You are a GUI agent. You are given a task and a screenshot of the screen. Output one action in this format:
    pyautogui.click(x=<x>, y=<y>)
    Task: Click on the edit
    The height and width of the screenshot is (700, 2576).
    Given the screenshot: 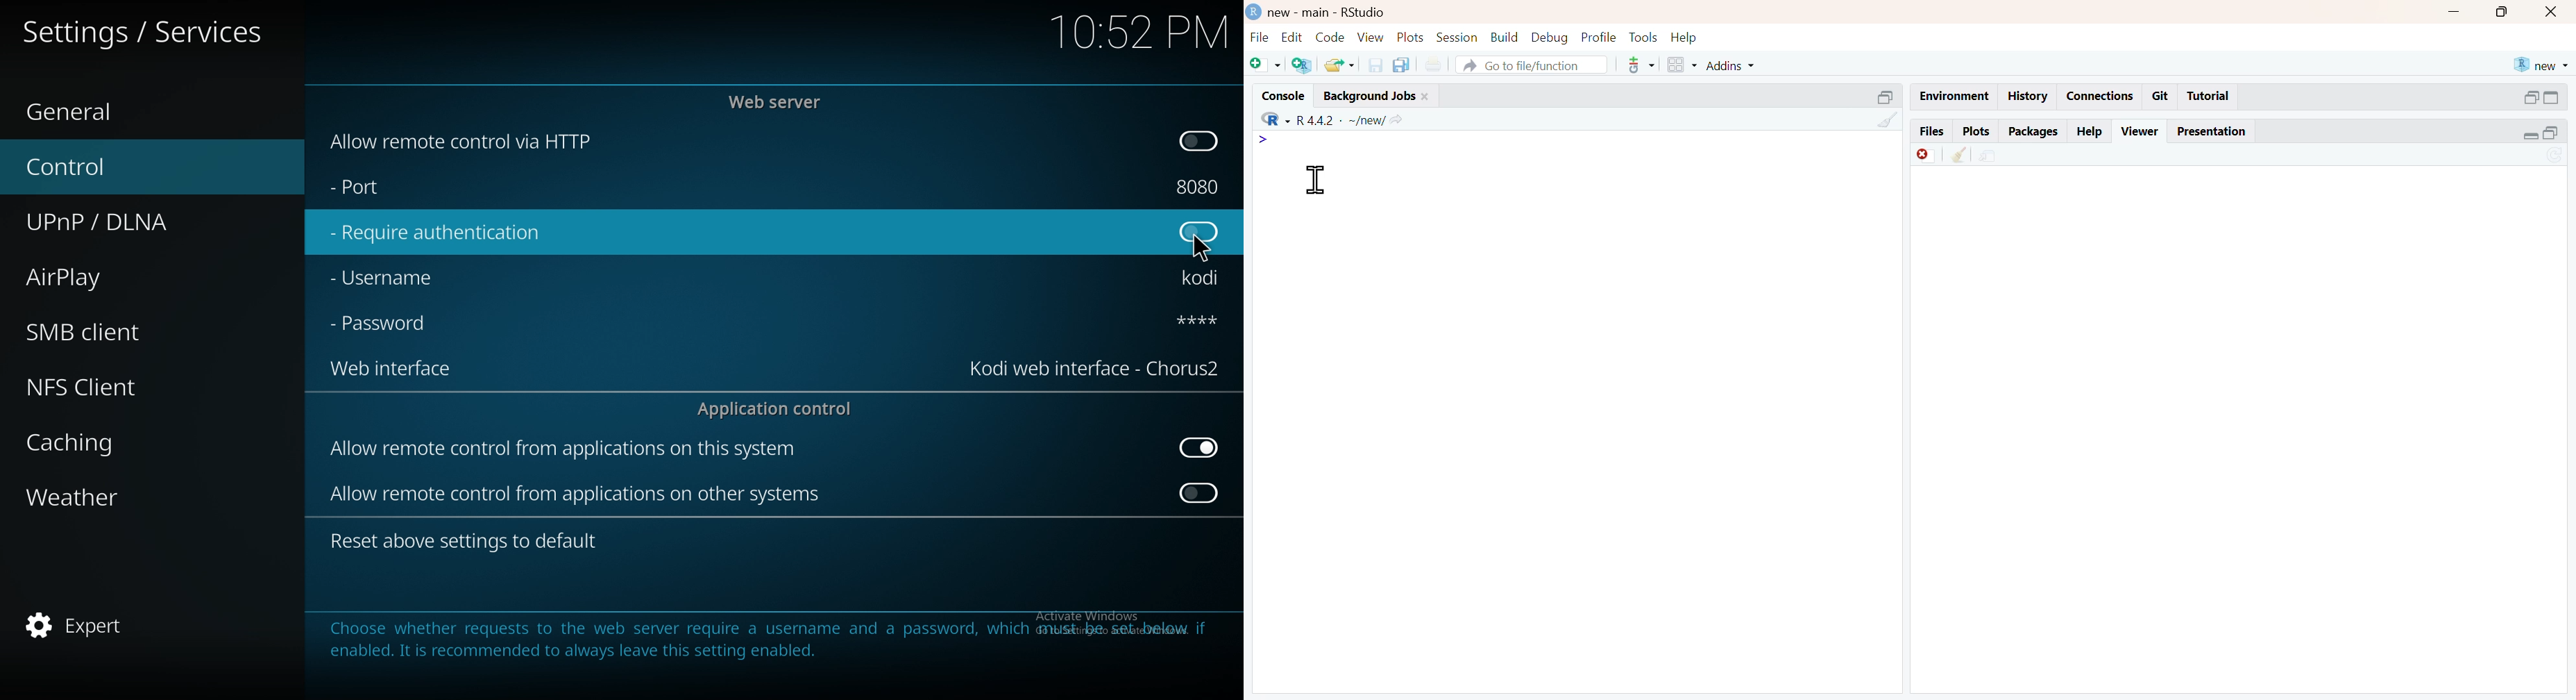 What is the action you would take?
    pyautogui.click(x=1291, y=37)
    